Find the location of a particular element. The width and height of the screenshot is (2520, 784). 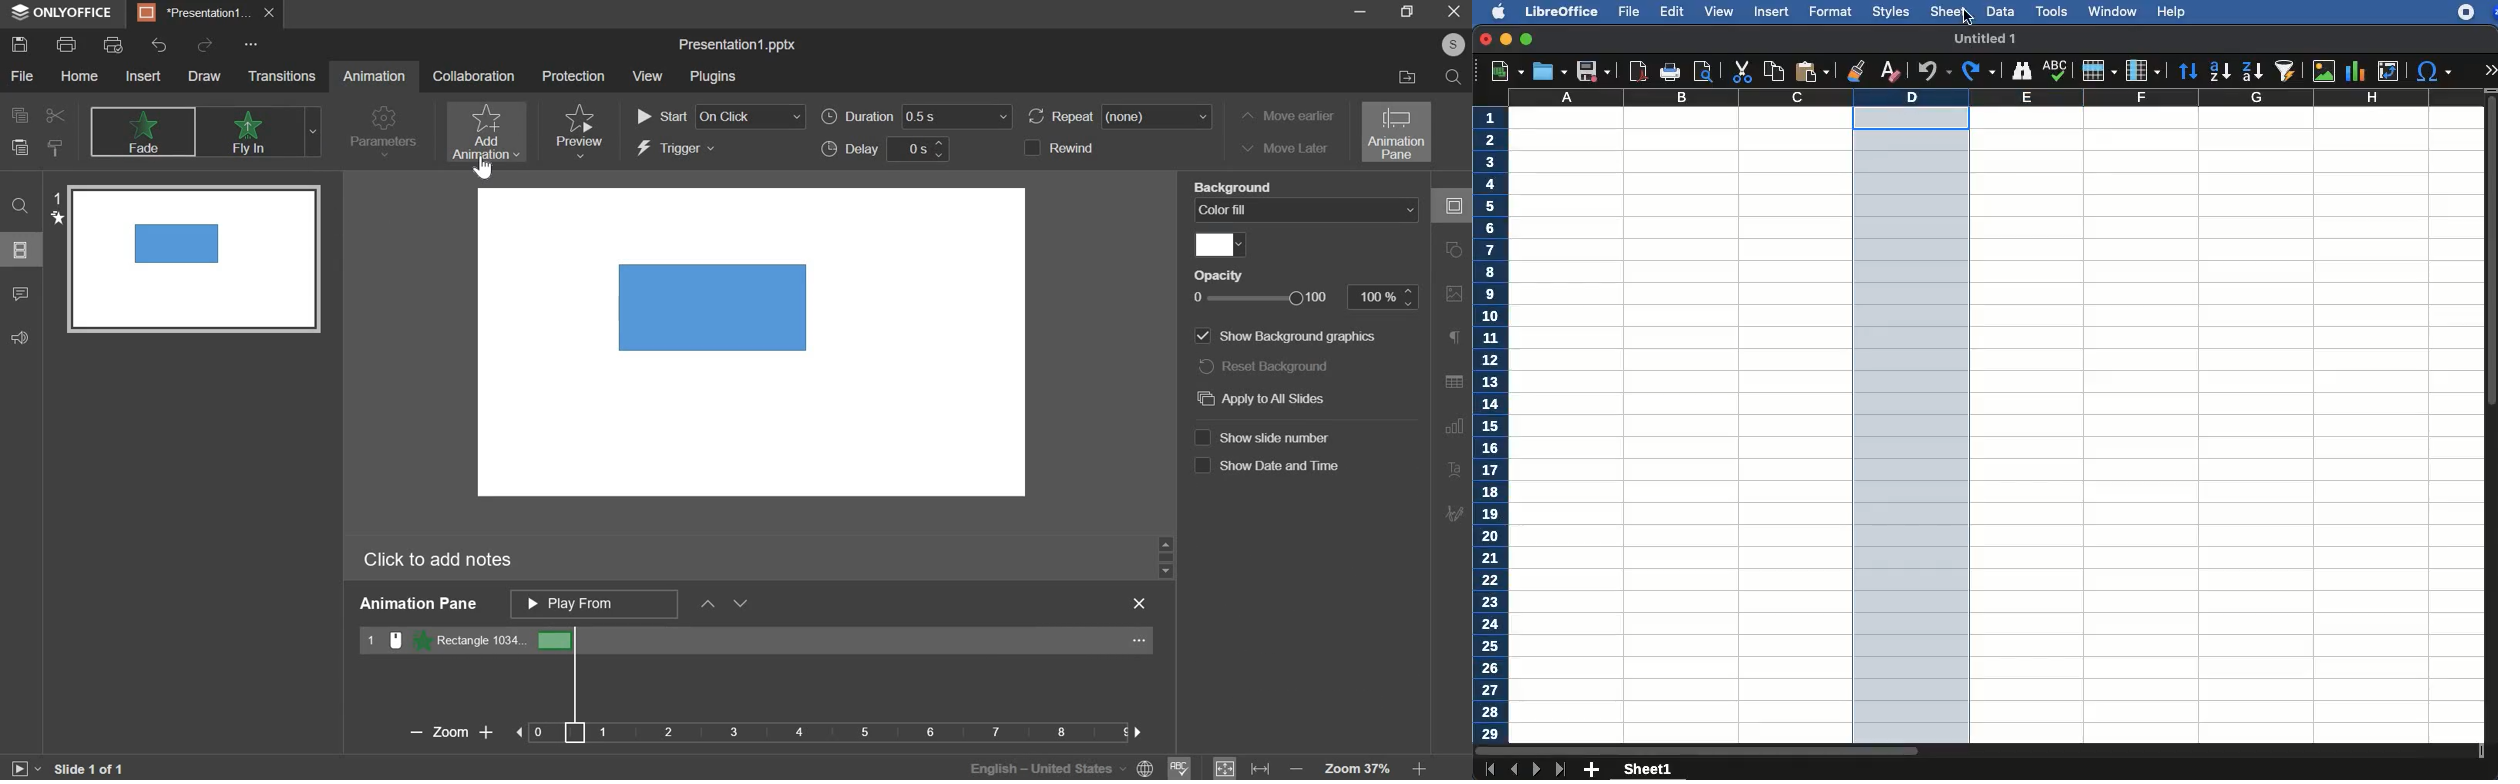

Zoom in is located at coordinates (485, 732).